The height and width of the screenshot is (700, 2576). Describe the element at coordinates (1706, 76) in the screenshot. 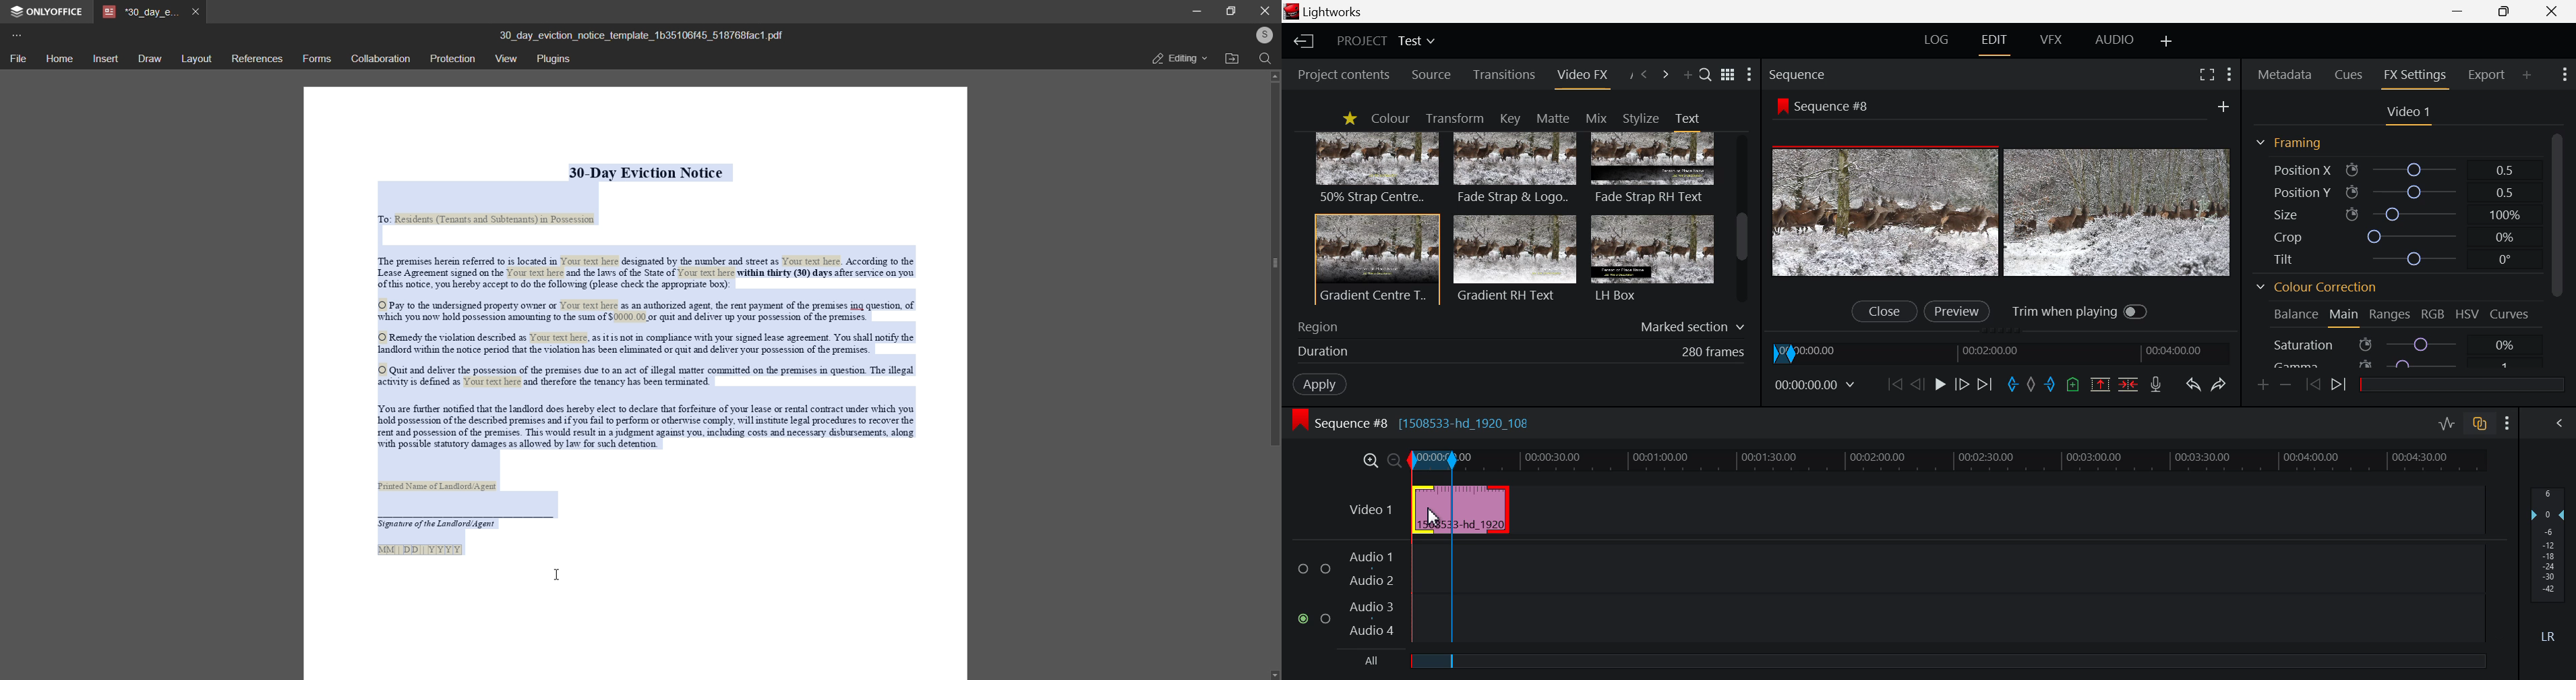

I see `Search` at that location.